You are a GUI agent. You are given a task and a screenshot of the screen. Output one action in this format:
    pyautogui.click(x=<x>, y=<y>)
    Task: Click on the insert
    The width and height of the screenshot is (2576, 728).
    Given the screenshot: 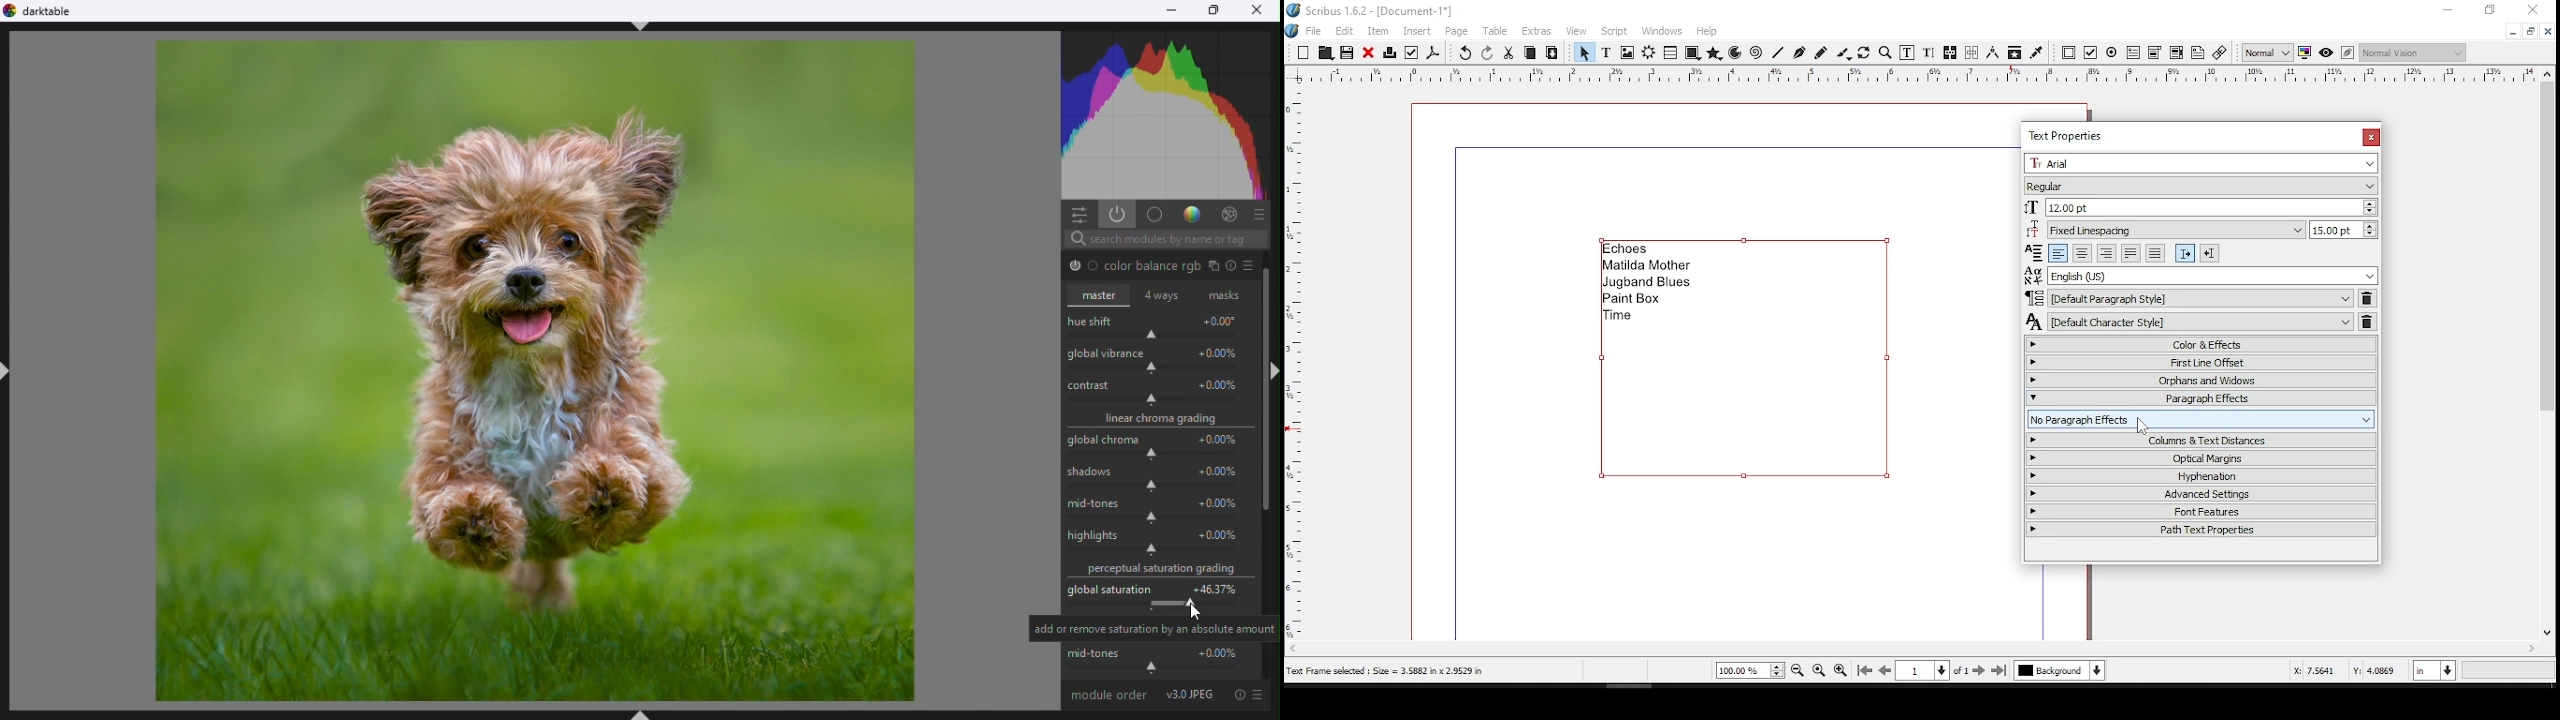 What is the action you would take?
    pyautogui.click(x=1418, y=30)
    